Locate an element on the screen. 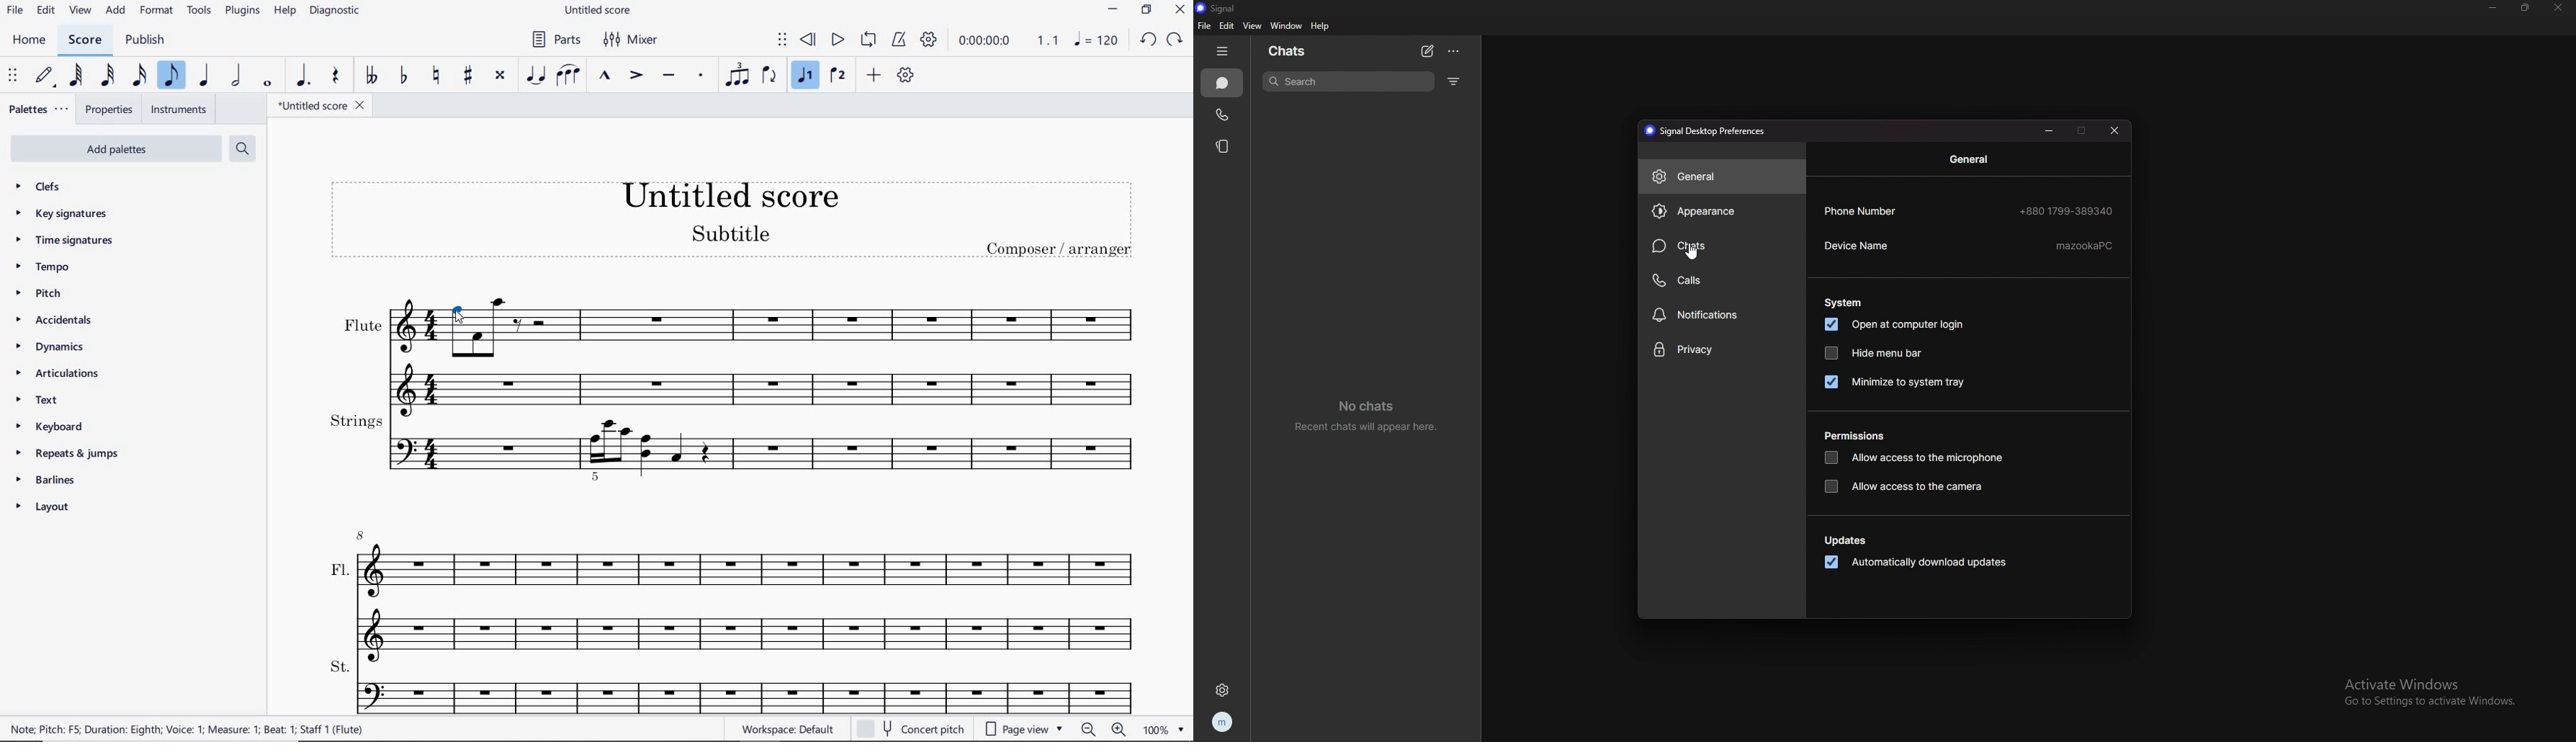 This screenshot has width=2576, height=756. restore down is located at coordinates (1147, 9).